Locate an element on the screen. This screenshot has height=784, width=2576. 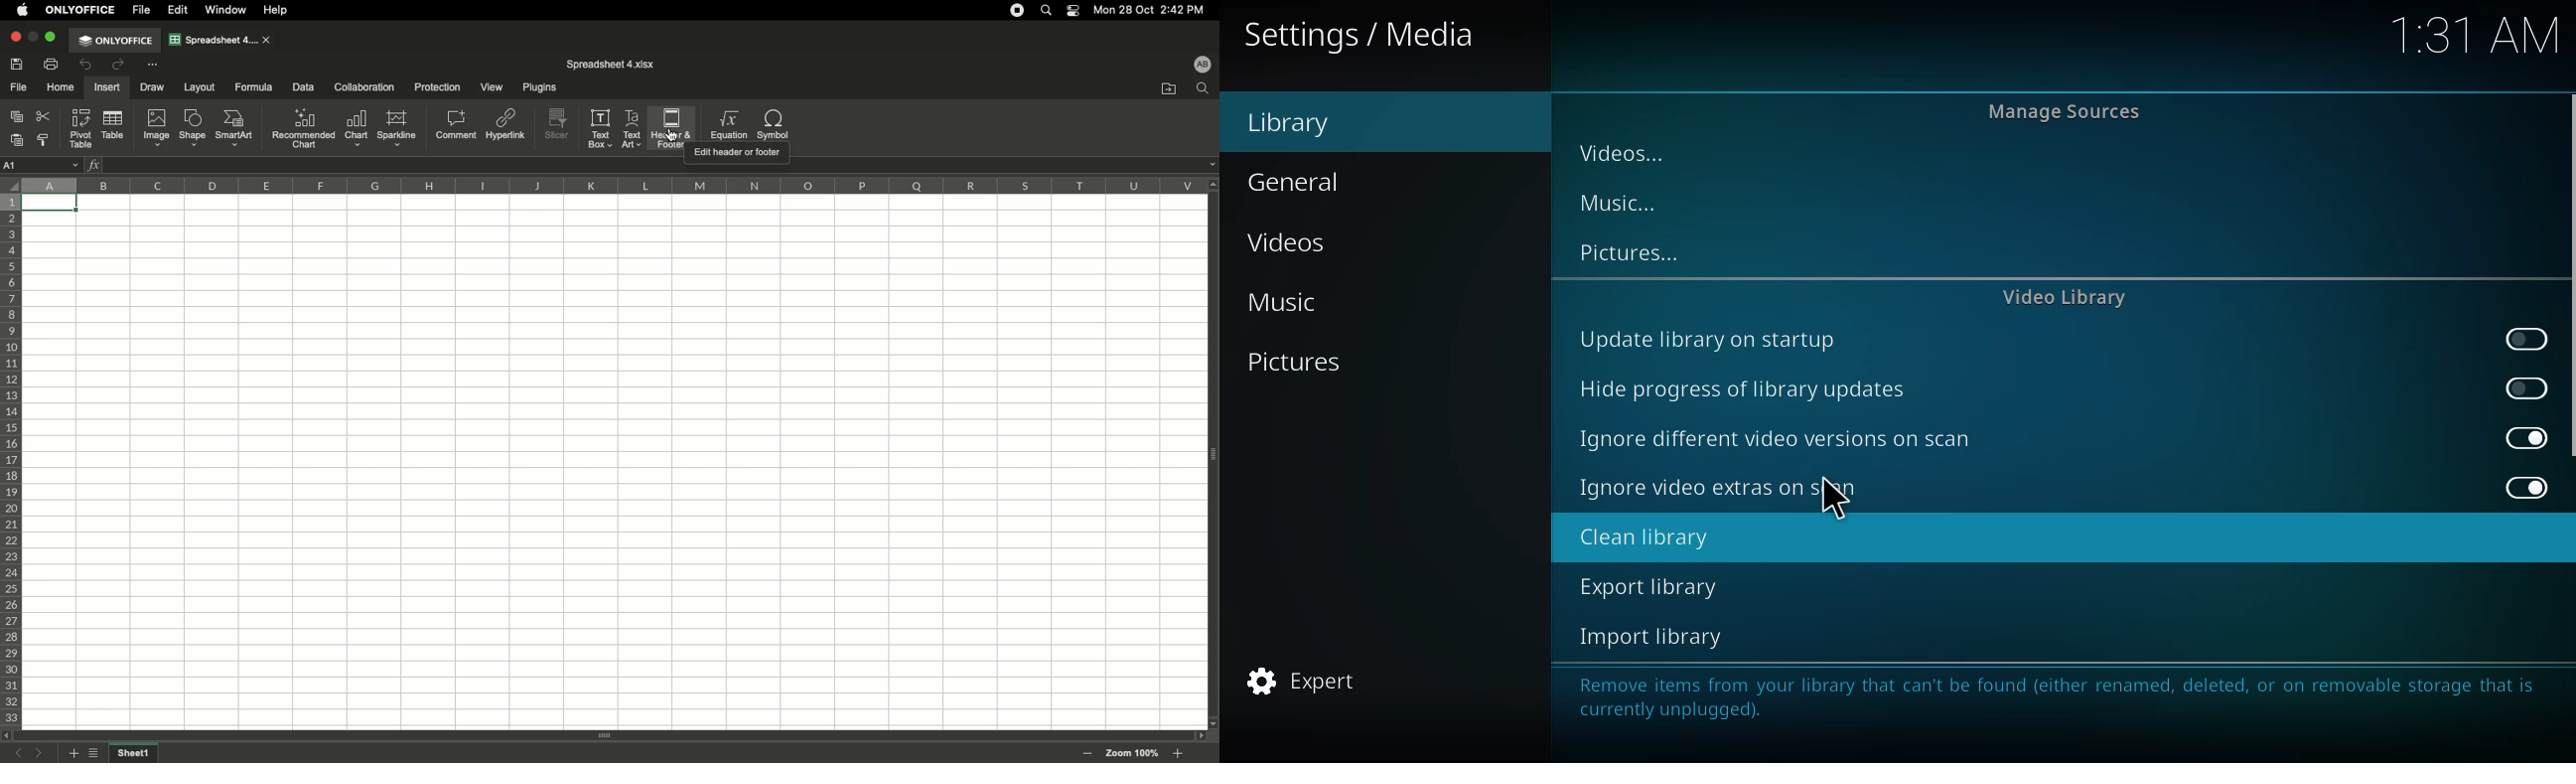
dropdown is located at coordinates (1213, 164).